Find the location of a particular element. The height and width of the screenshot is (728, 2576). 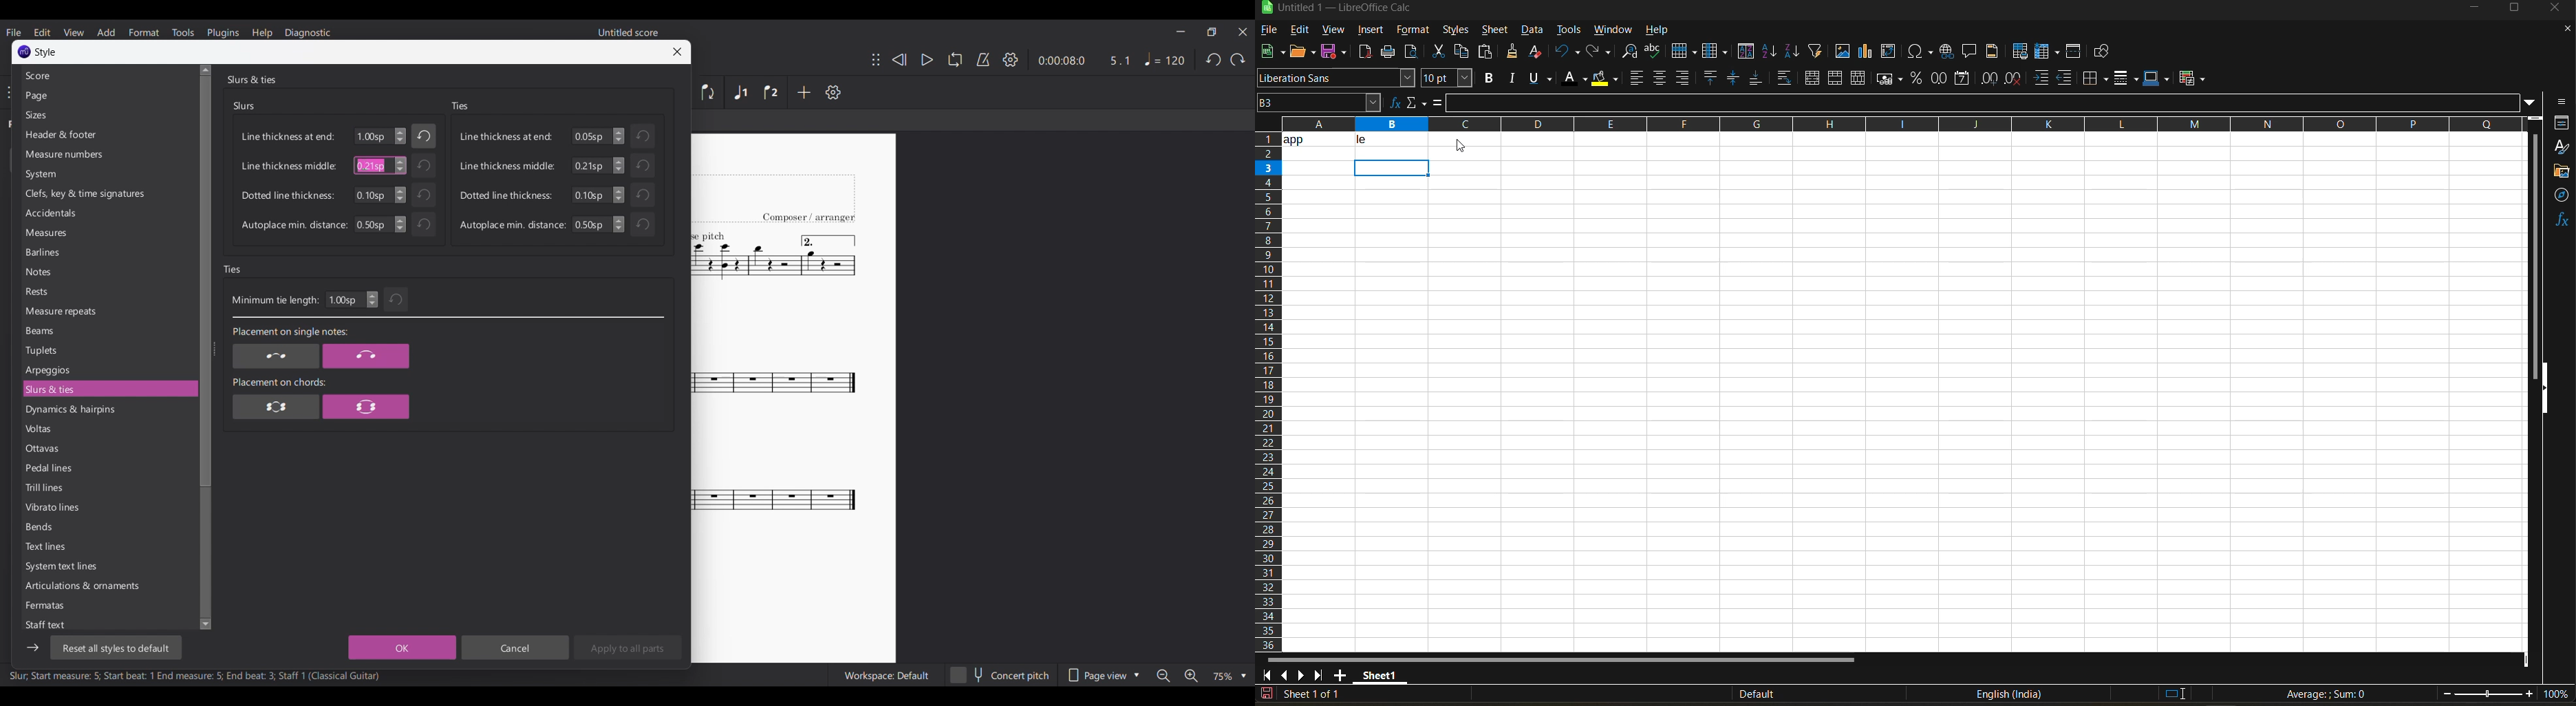

border color is located at coordinates (2157, 78).